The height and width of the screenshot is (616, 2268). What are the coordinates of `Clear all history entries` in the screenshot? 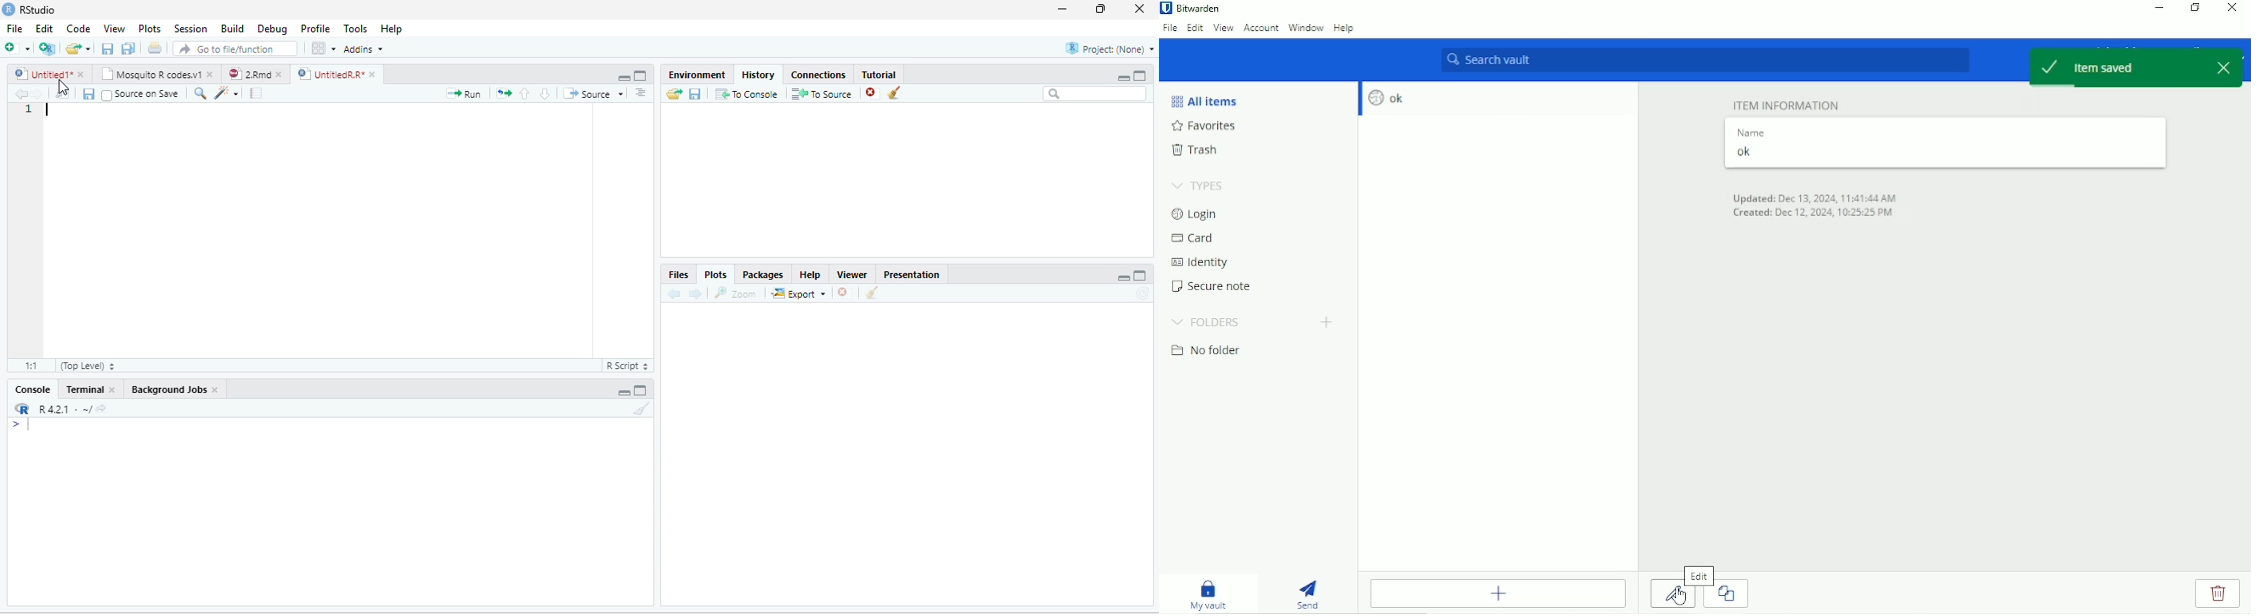 It's located at (895, 93).